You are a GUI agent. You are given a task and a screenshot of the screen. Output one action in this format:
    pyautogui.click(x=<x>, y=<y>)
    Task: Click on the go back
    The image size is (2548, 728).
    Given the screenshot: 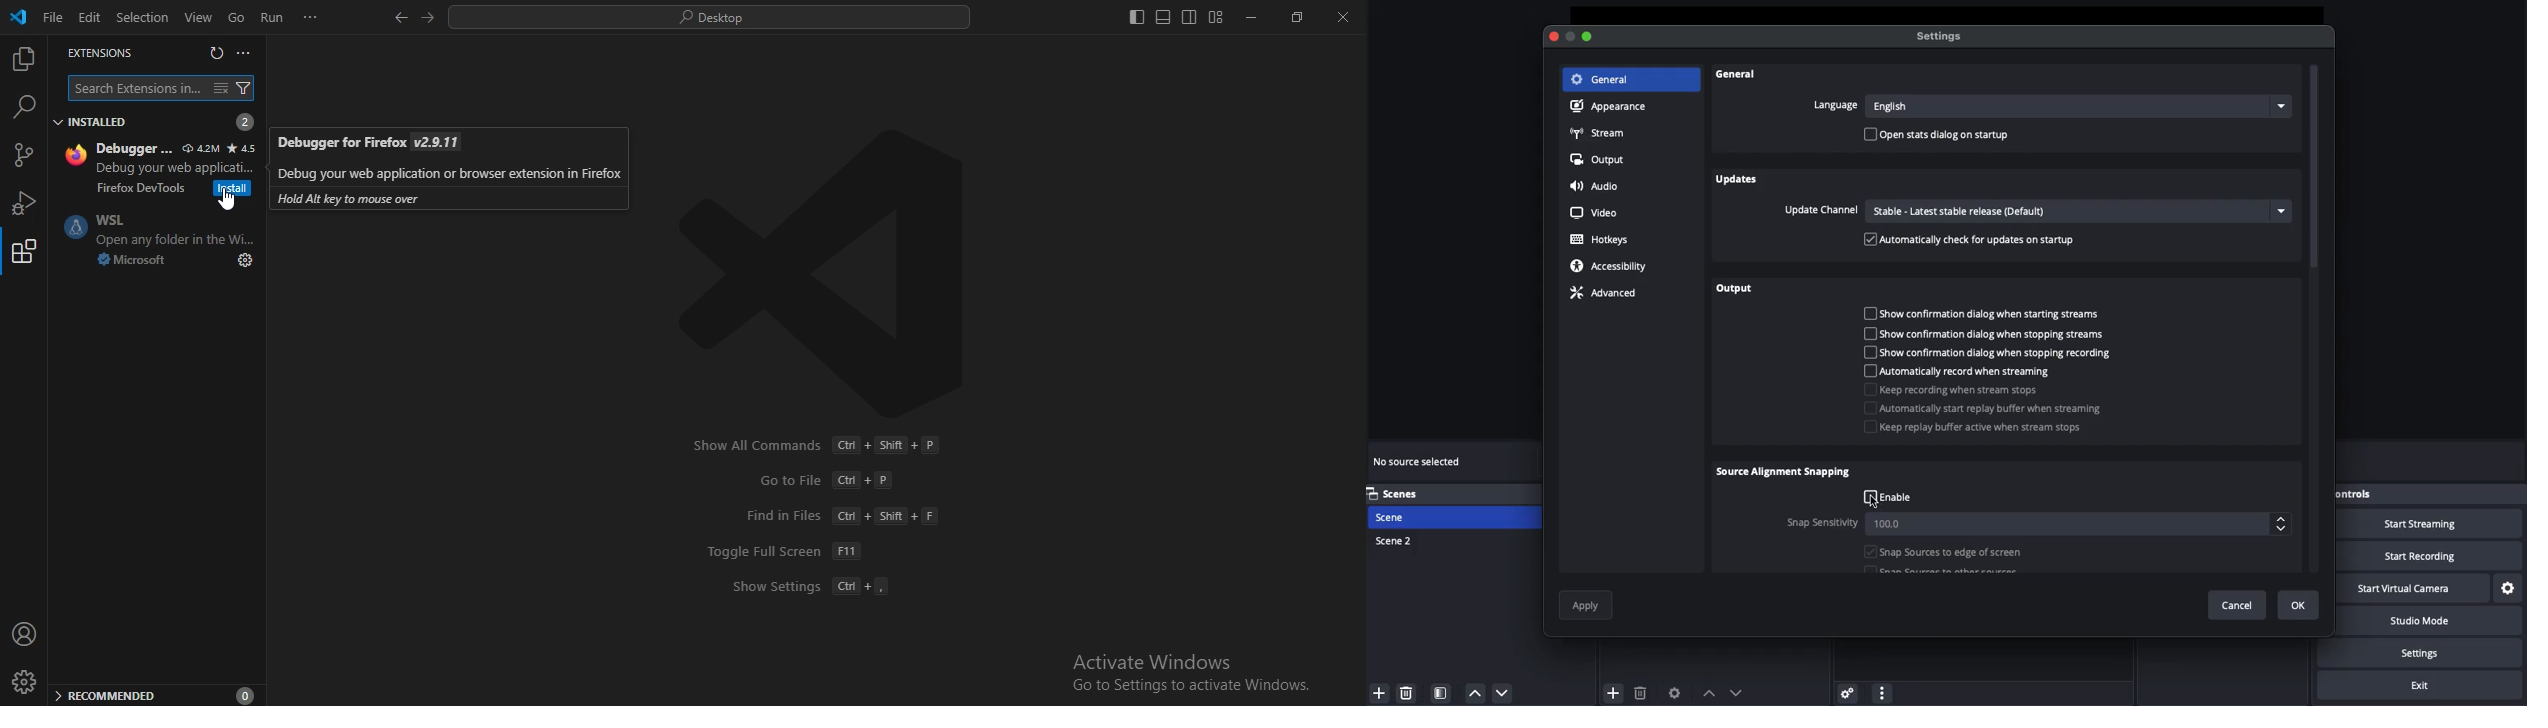 What is the action you would take?
    pyautogui.click(x=398, y=17)
    